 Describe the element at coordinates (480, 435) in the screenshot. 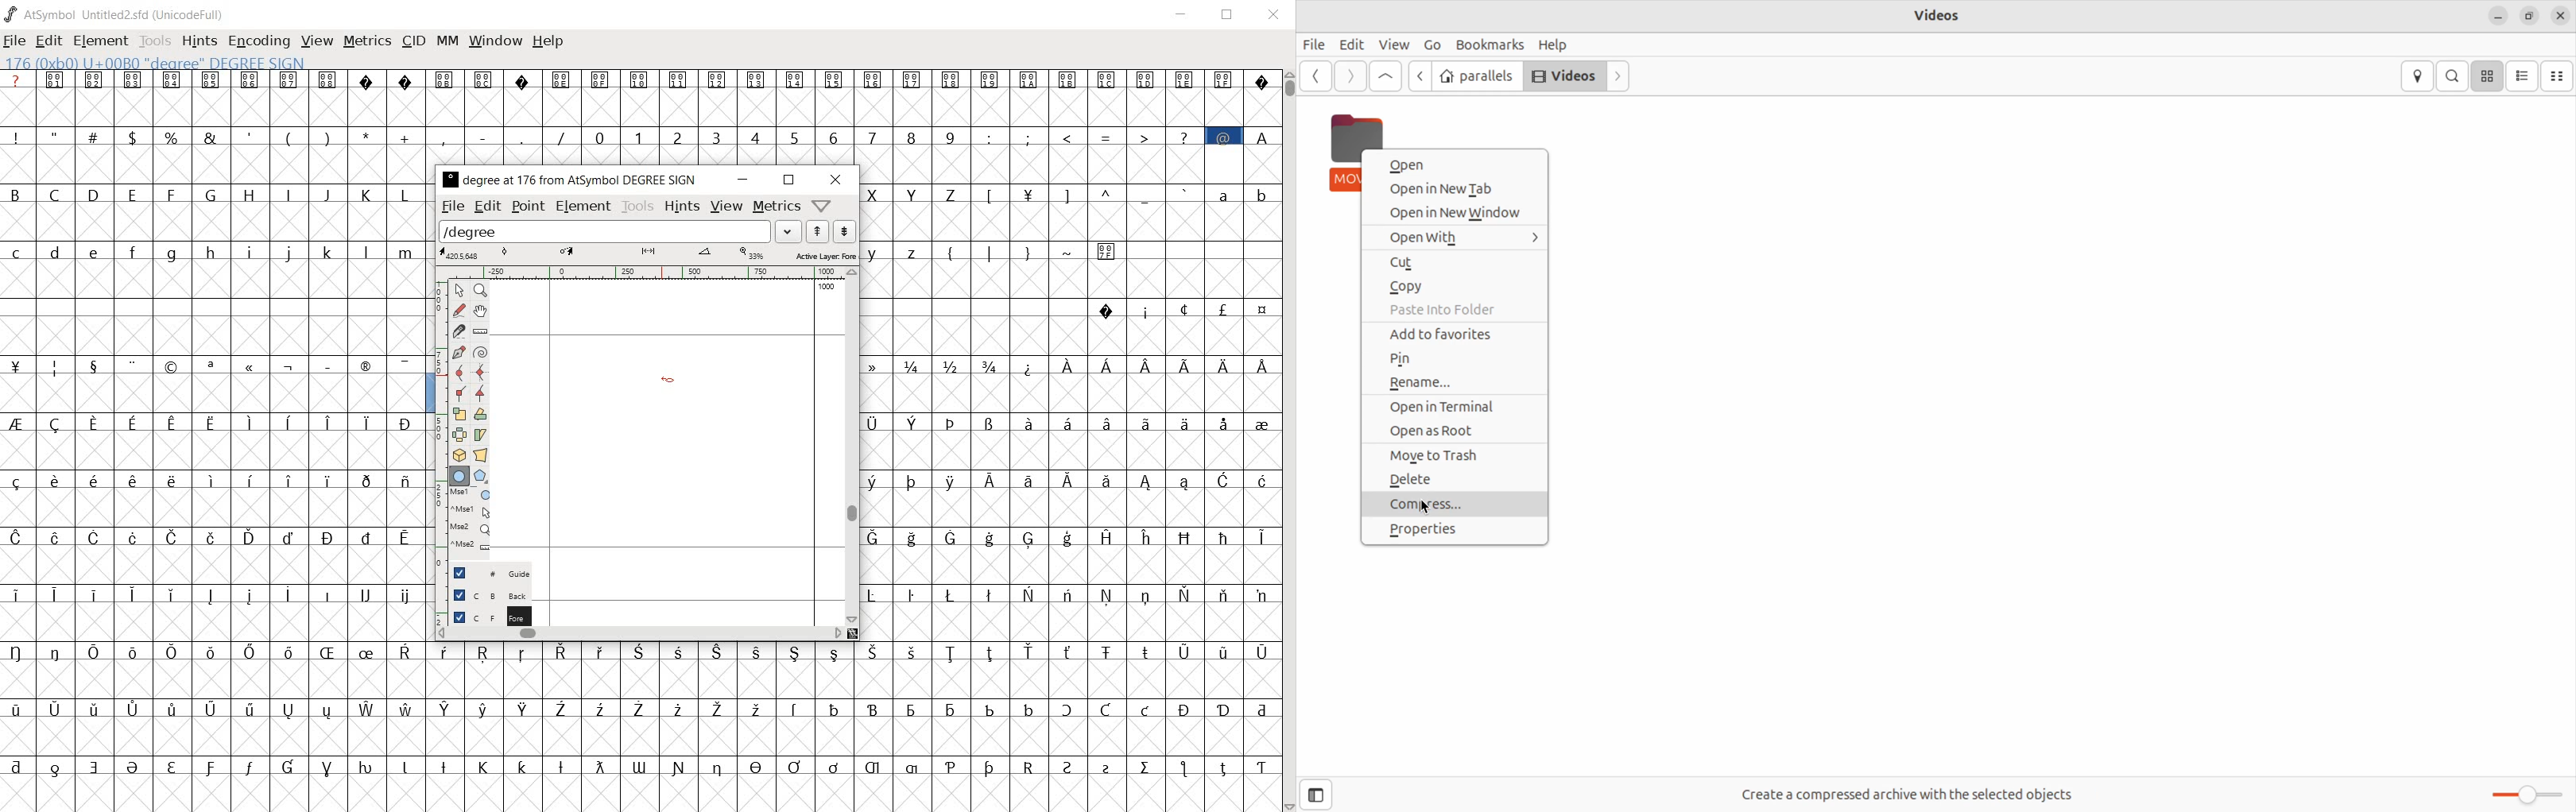

I see `skew the selection` at that location.